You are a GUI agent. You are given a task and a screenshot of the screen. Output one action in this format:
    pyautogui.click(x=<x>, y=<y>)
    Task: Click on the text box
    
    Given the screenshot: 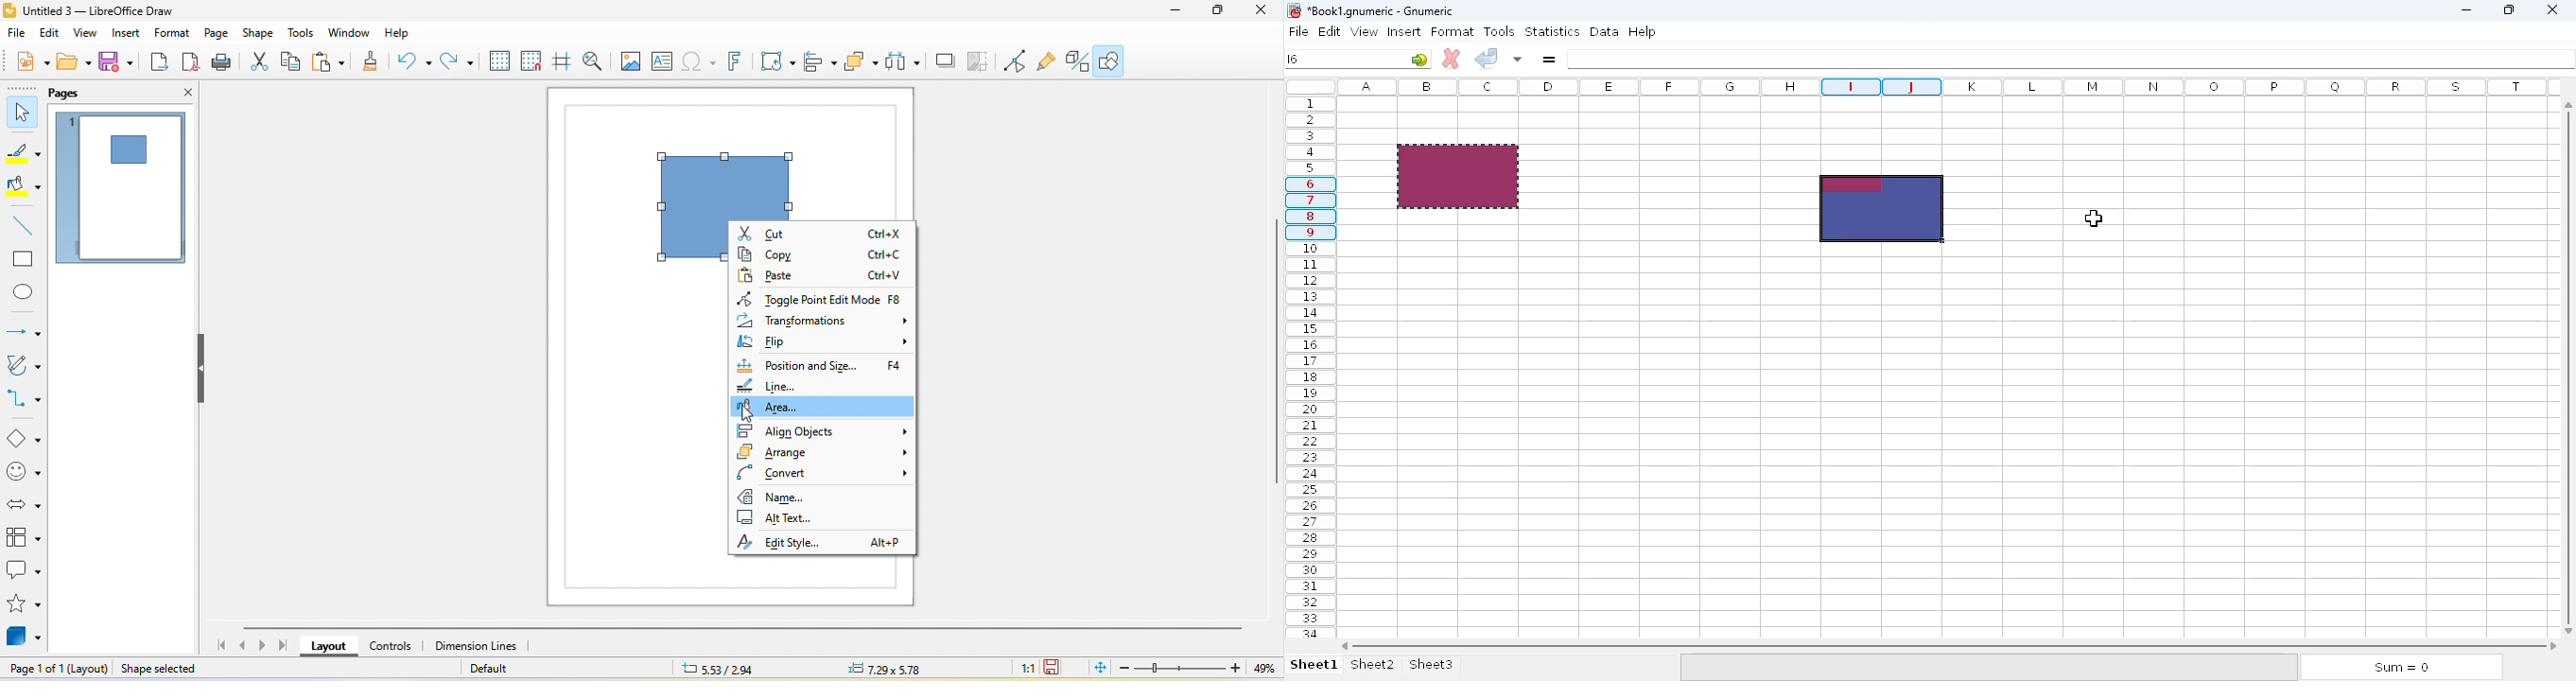 What is the action you would take?
    pyautogui.click(x=664, y=62)
    